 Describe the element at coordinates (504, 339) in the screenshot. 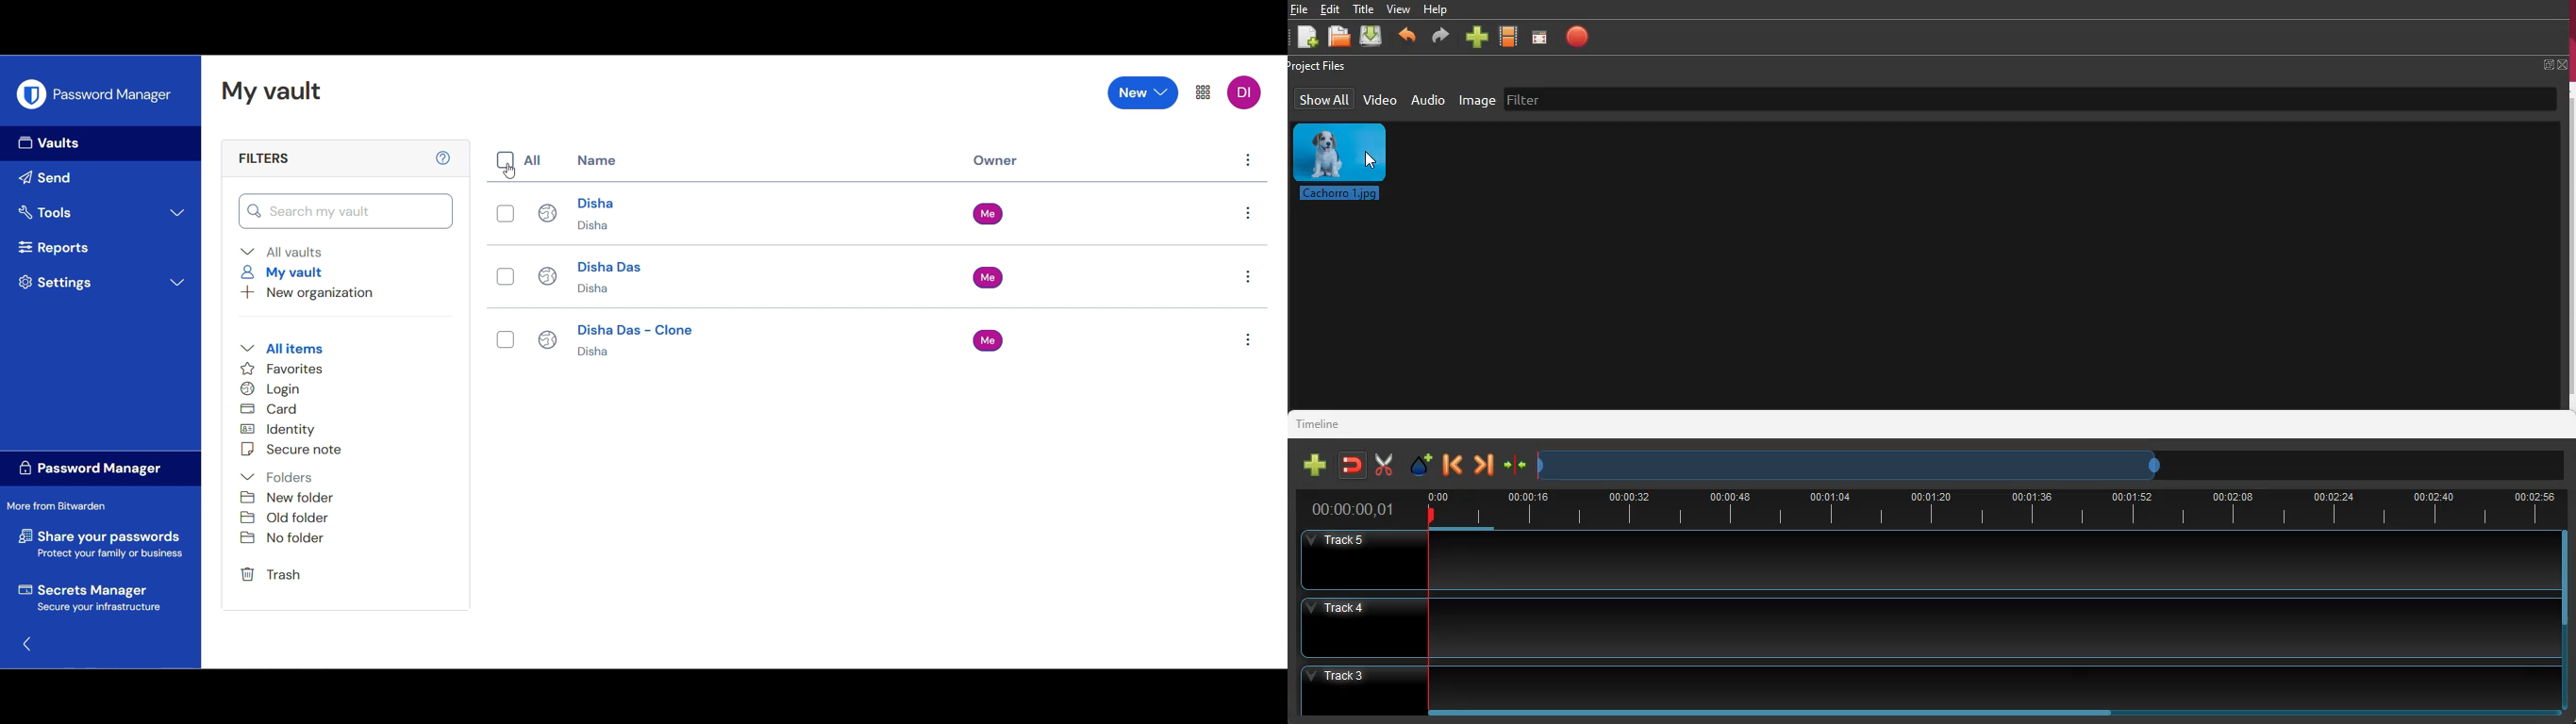

I see `Indicates toggle on/off` at that location.